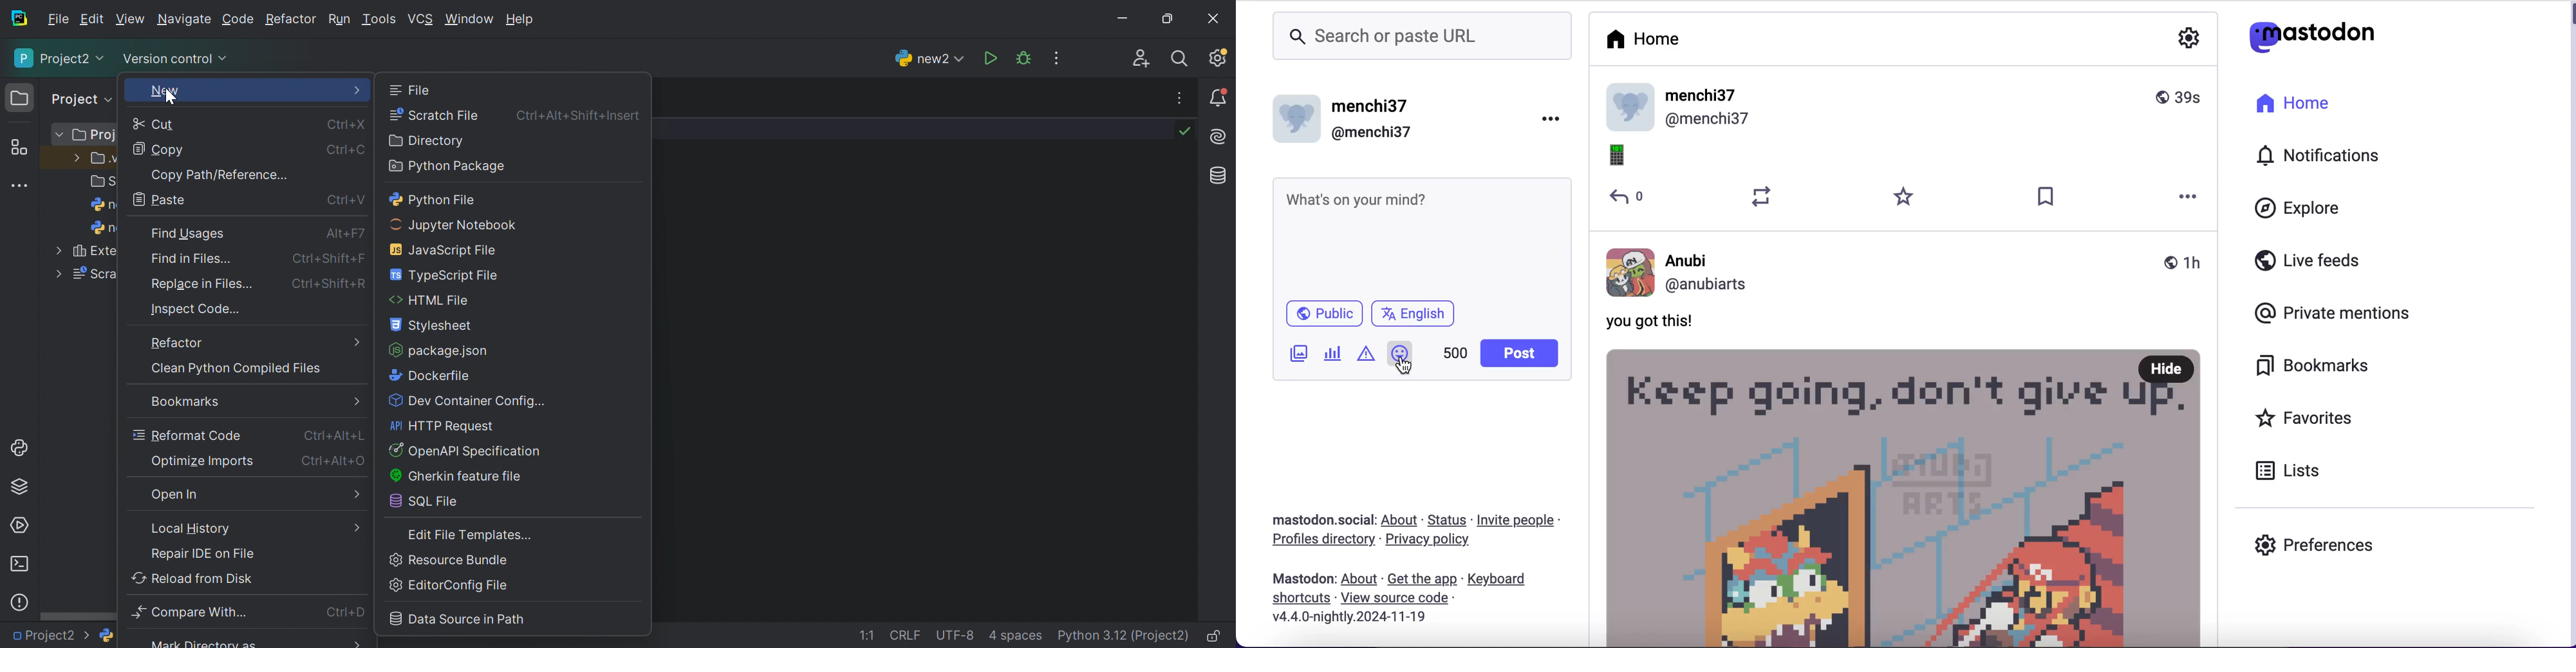  What do you see at coordinates (1905, 197) in the screenshot?
I see `favorites` at bounding box center [1905, 197].